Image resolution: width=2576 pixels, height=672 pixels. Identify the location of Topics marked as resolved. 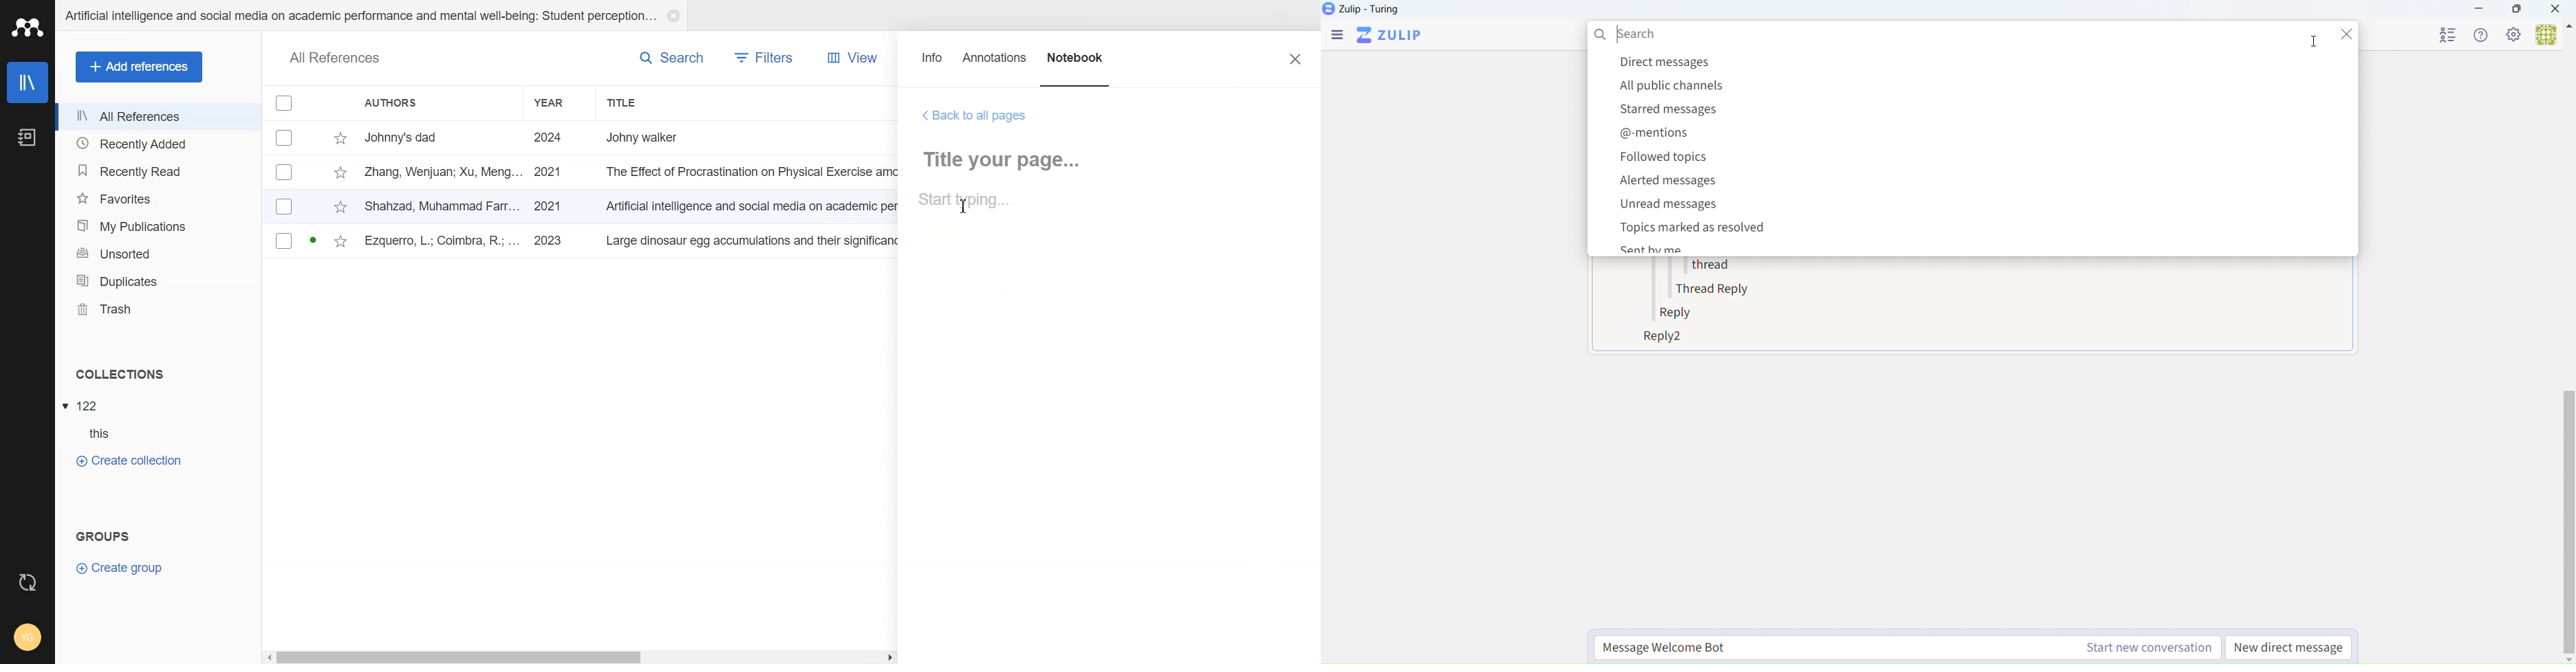
(1696, 228).